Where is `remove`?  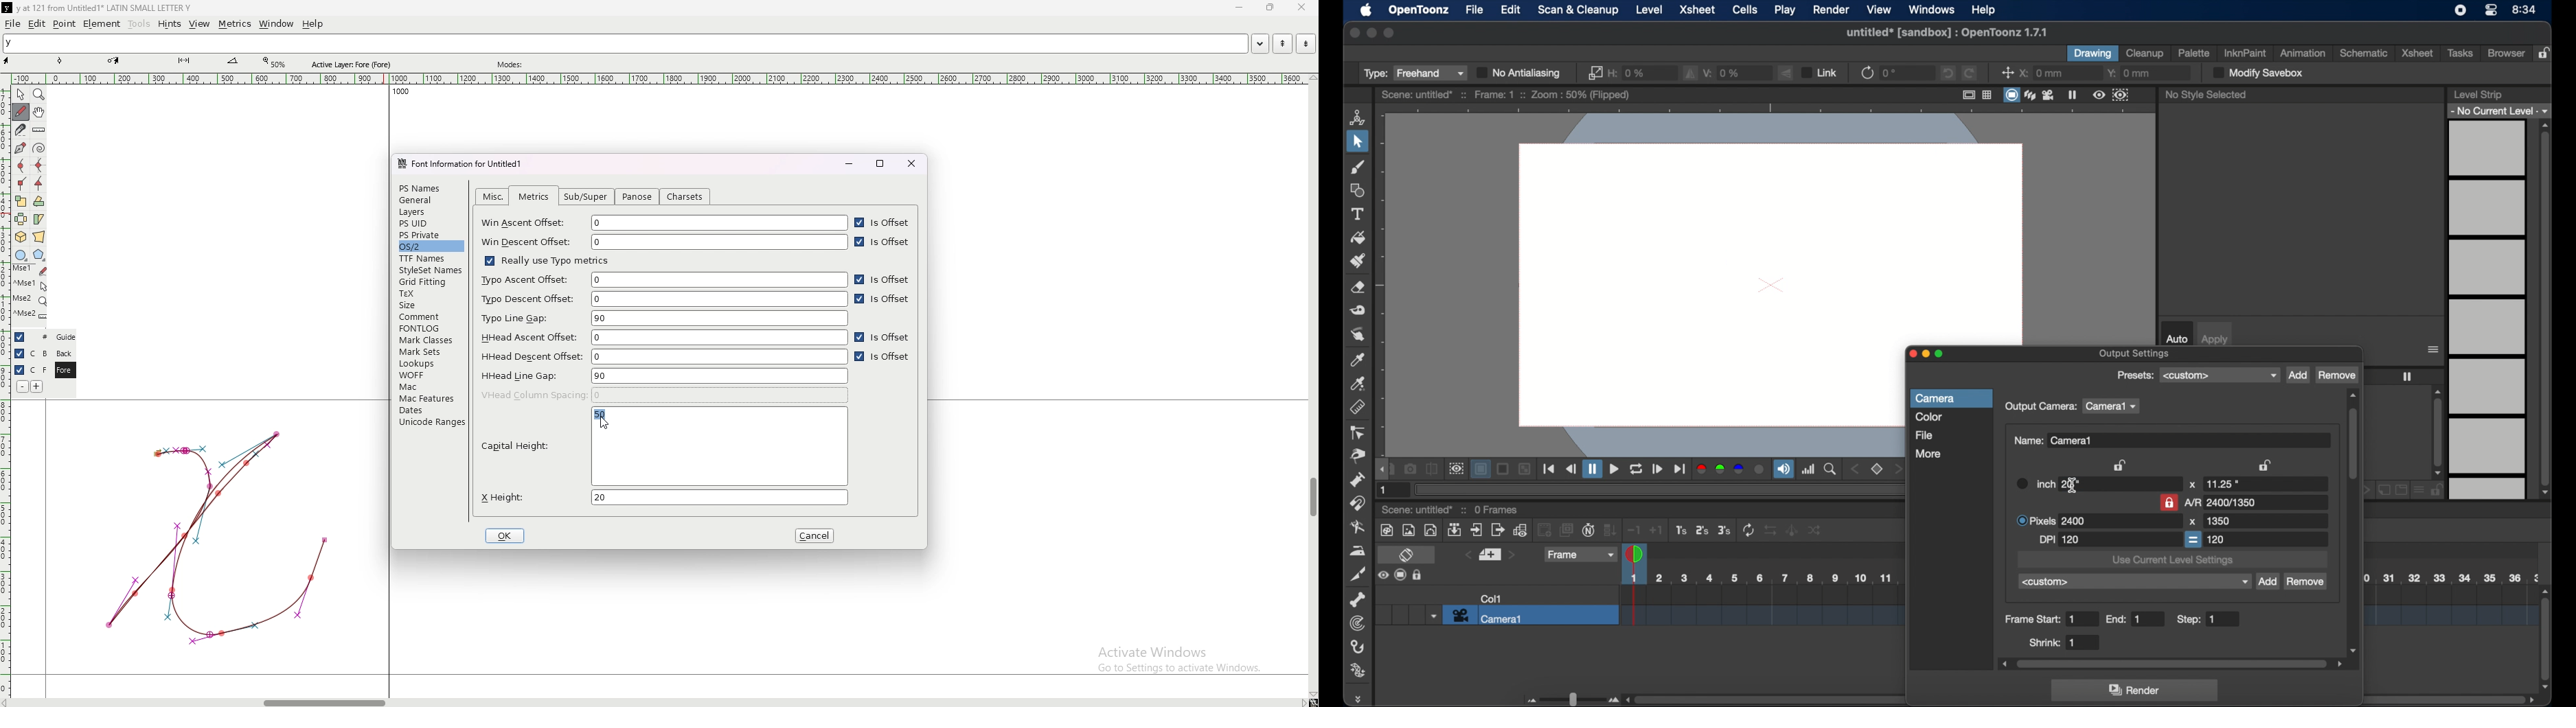
remove is located at coordinates (2306, 583).